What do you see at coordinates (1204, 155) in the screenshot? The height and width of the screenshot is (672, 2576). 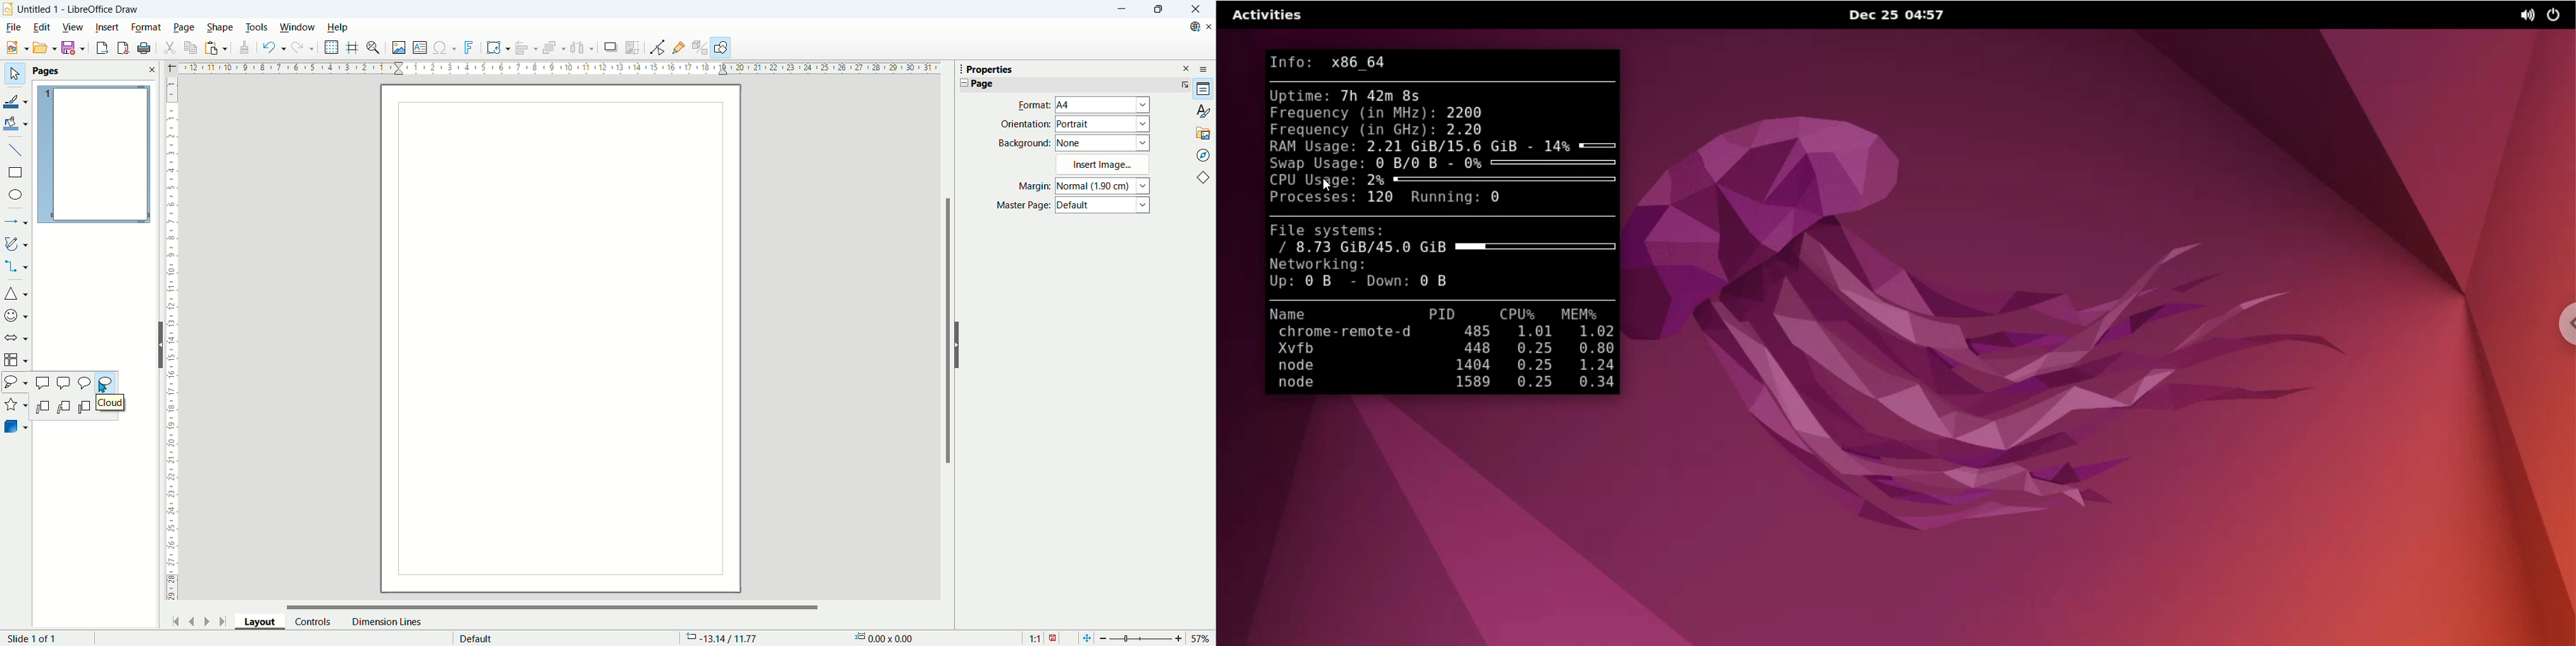 I see `Navigator` at bounding box center [1204, 155].